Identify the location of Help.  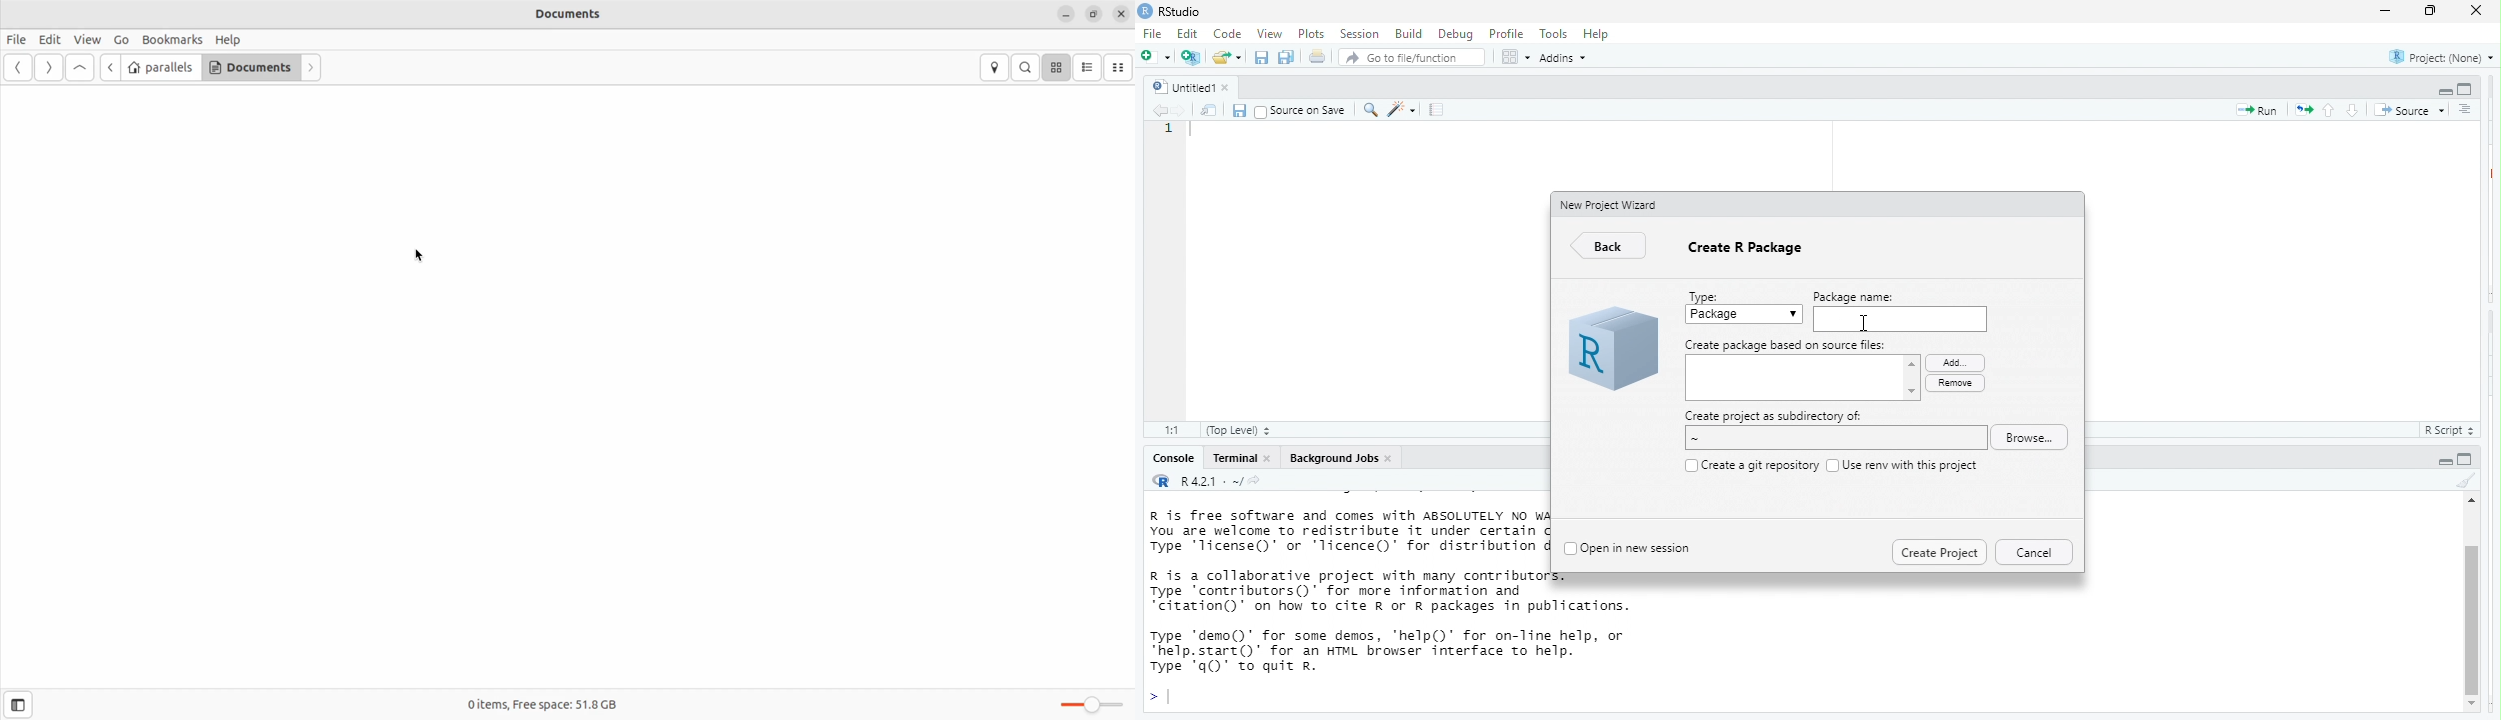
(1598, 33).